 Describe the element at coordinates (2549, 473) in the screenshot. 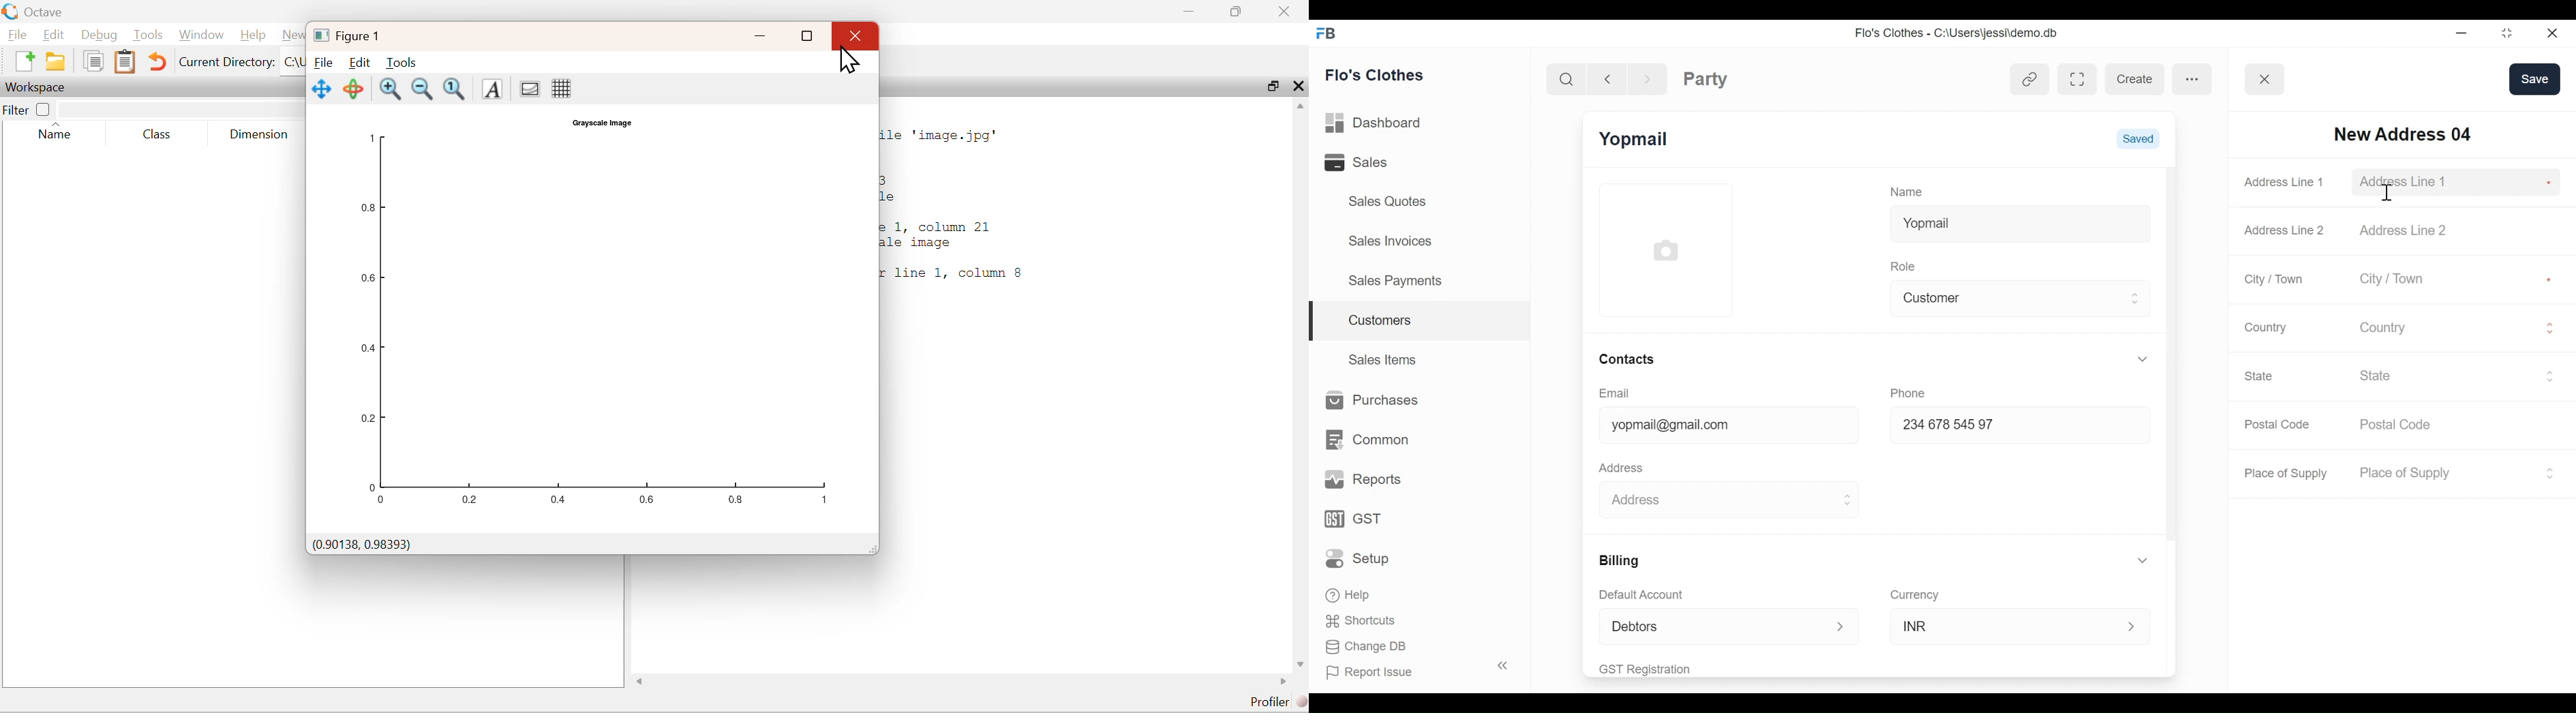

I see `Expand` at that location.